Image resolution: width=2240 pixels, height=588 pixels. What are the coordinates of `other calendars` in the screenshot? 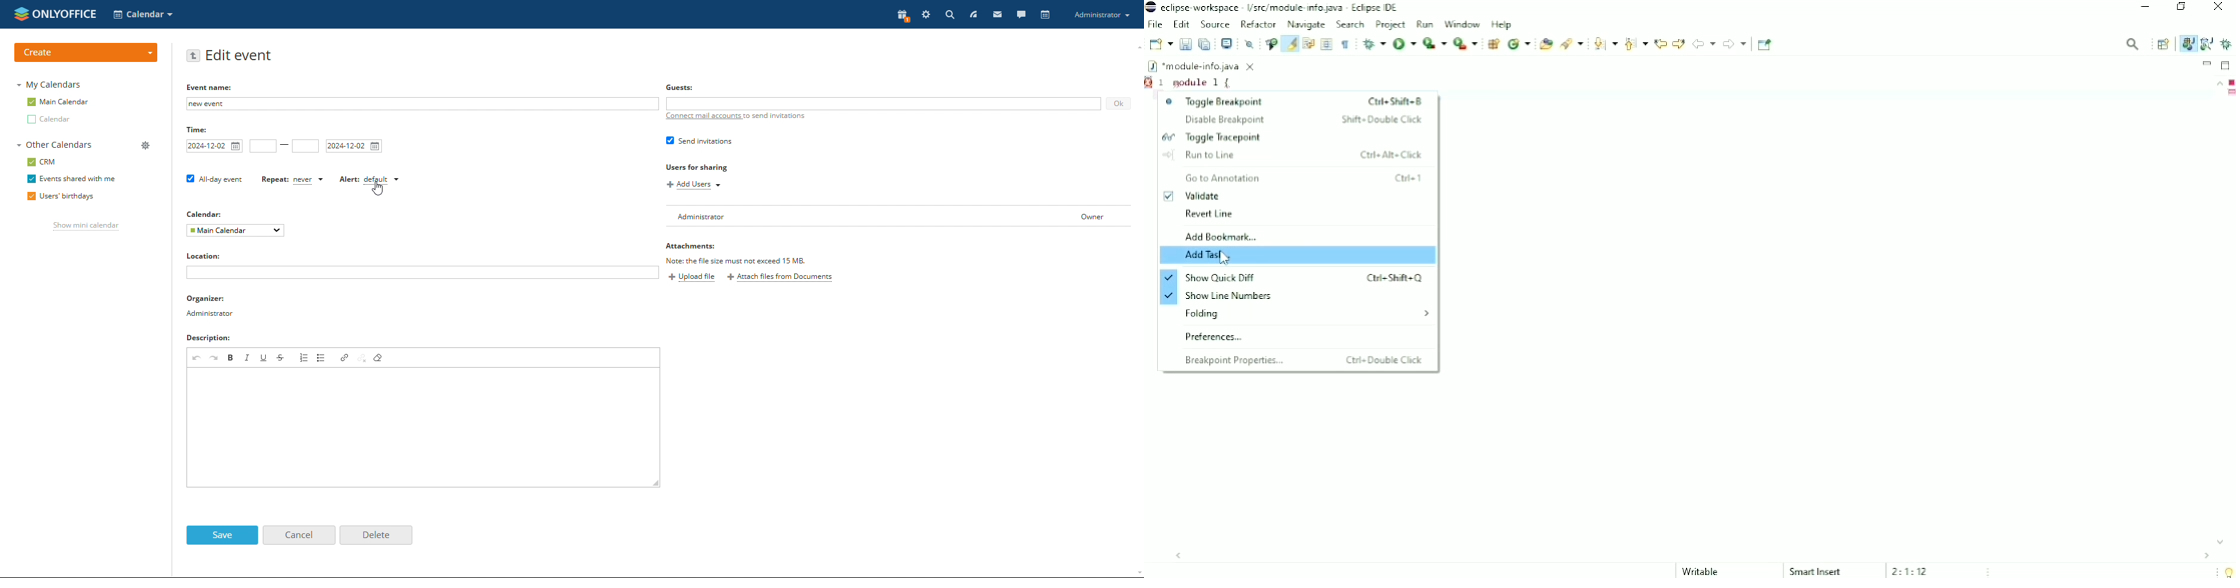 It's located at (55, 145).